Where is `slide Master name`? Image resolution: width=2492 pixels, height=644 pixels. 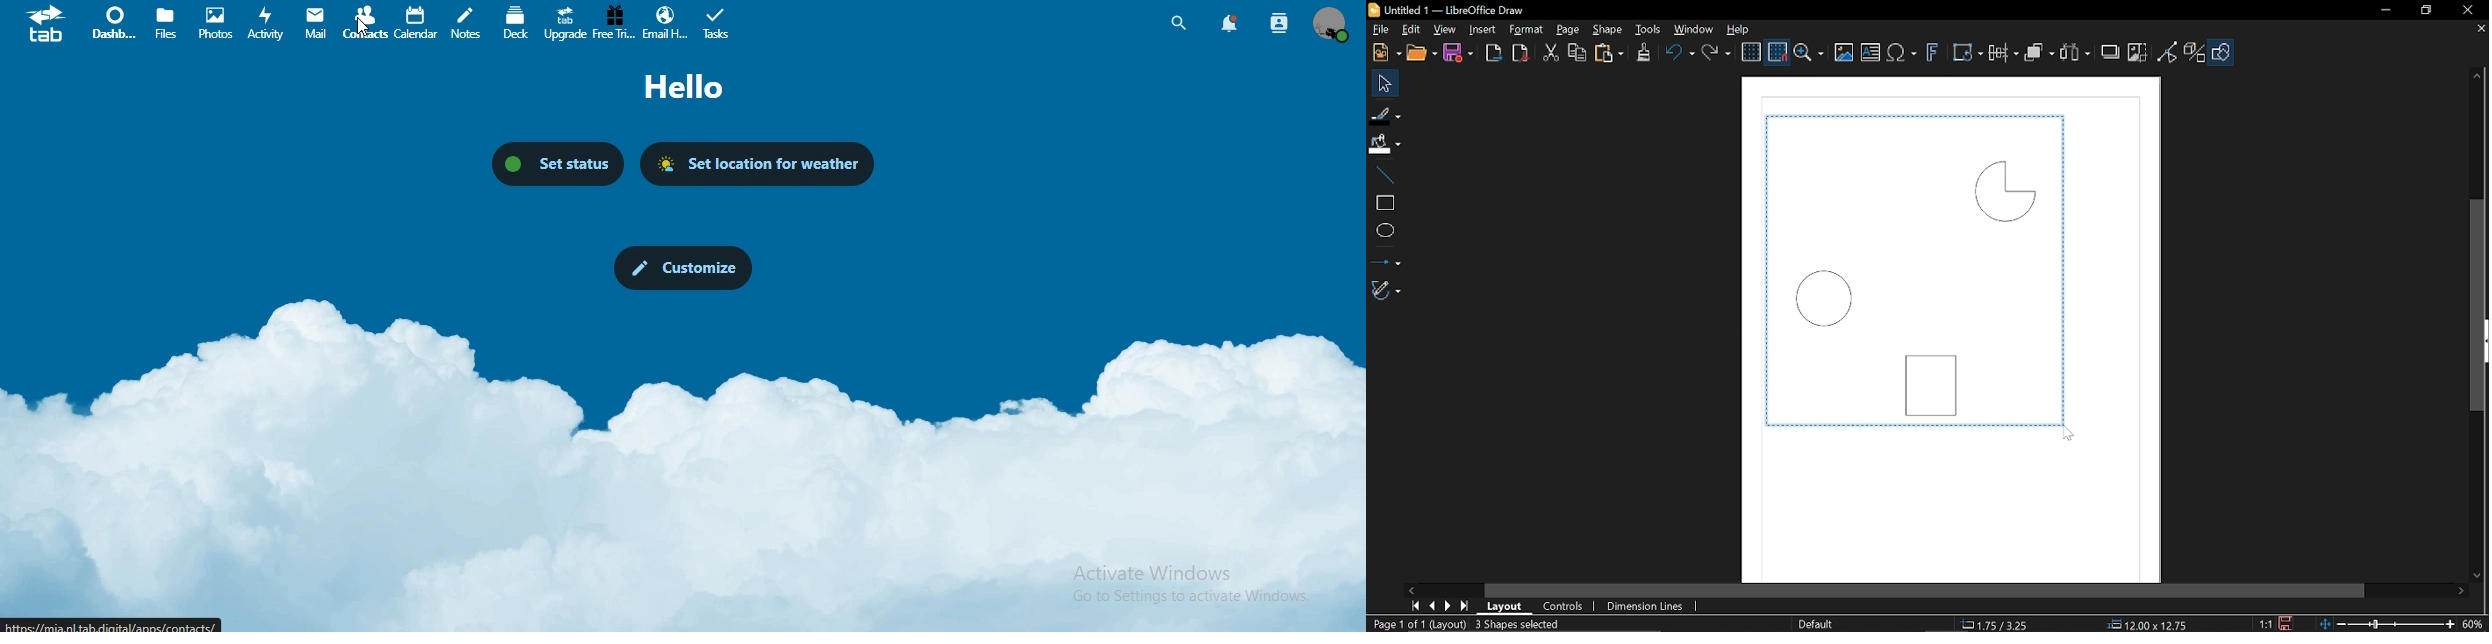 slide Master name is located at coordinates (1817, 623).